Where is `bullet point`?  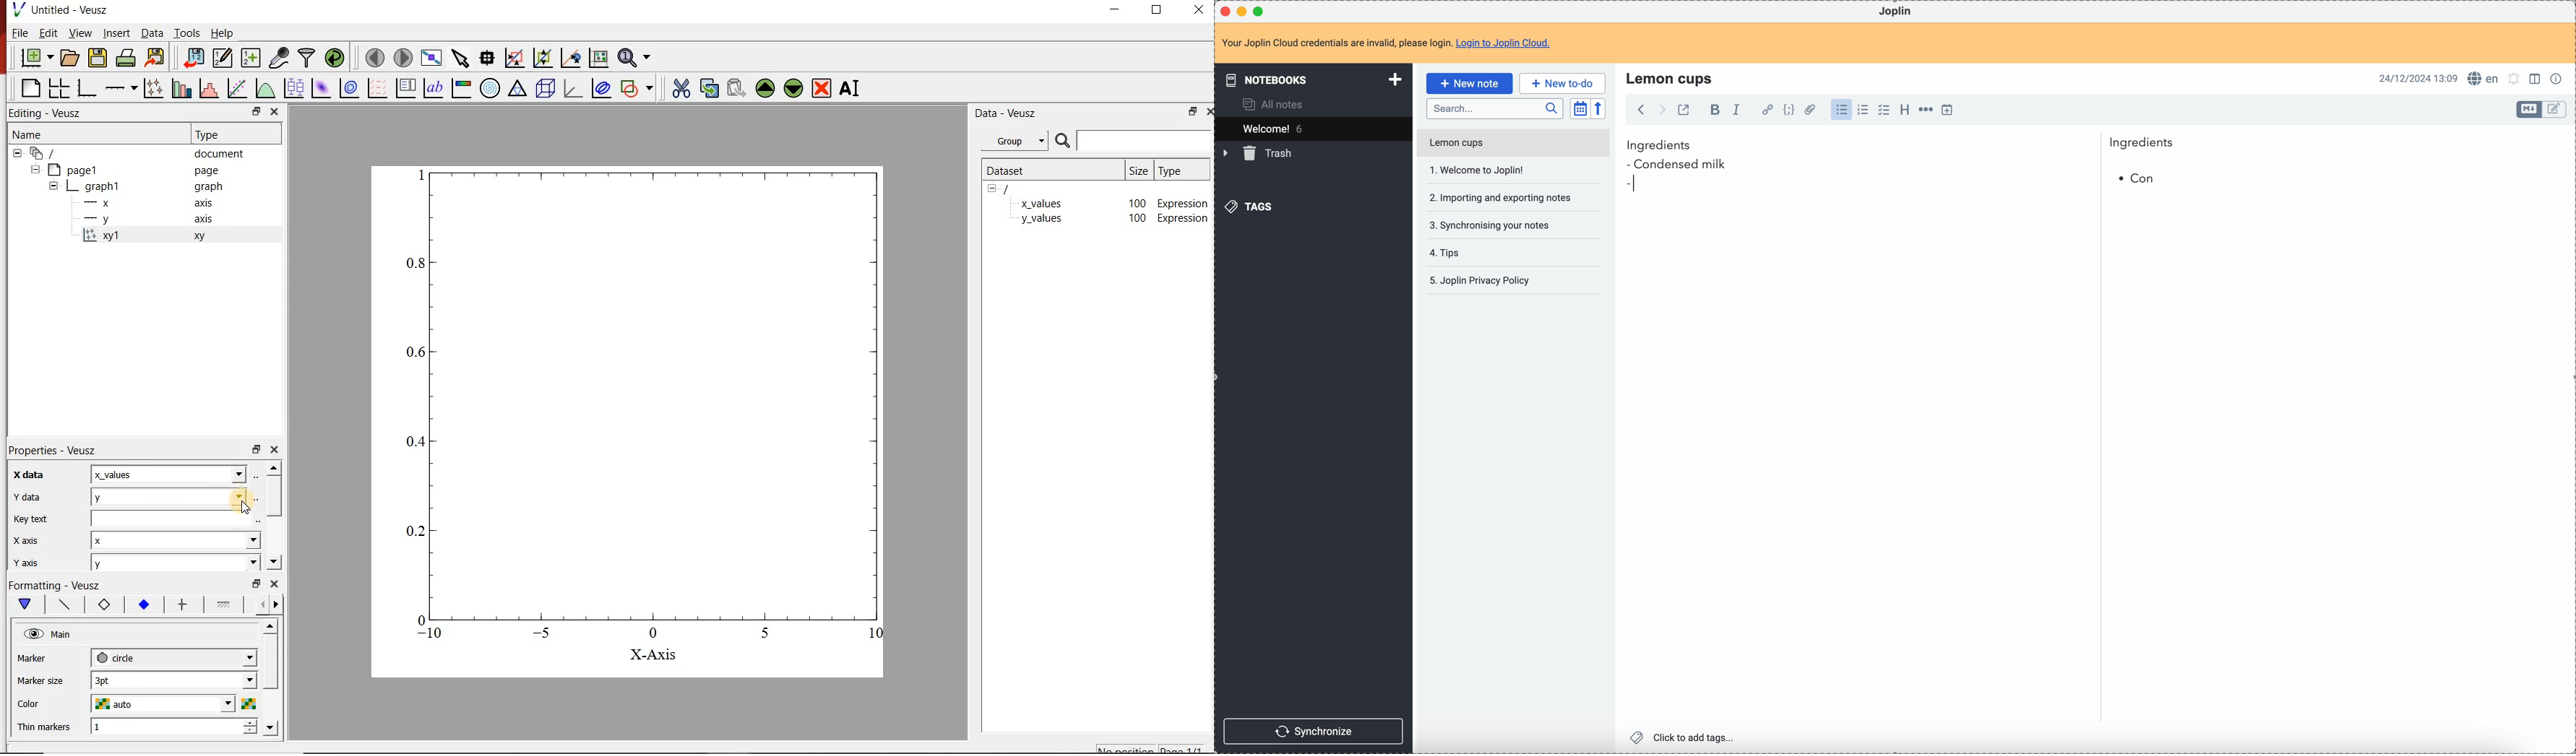 bullet point is located at coordinates (2137, 179).